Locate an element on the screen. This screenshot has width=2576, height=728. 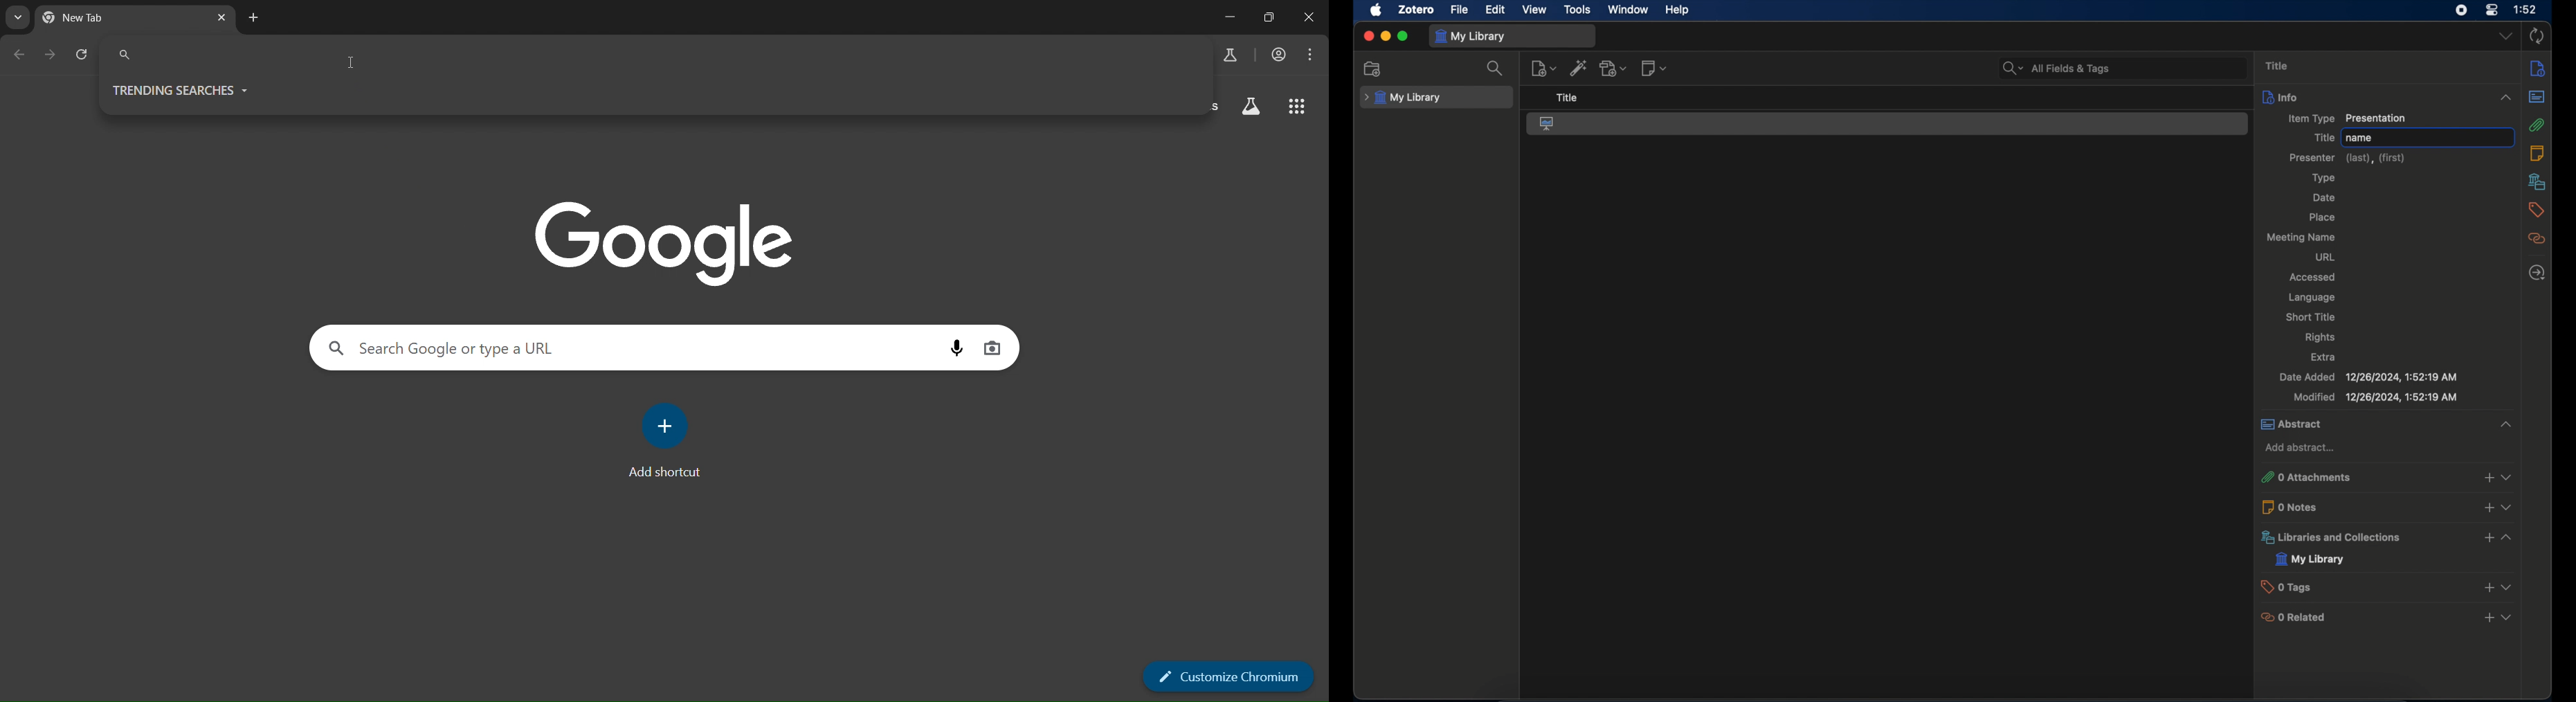
search is located at coordinates (1497, 69).